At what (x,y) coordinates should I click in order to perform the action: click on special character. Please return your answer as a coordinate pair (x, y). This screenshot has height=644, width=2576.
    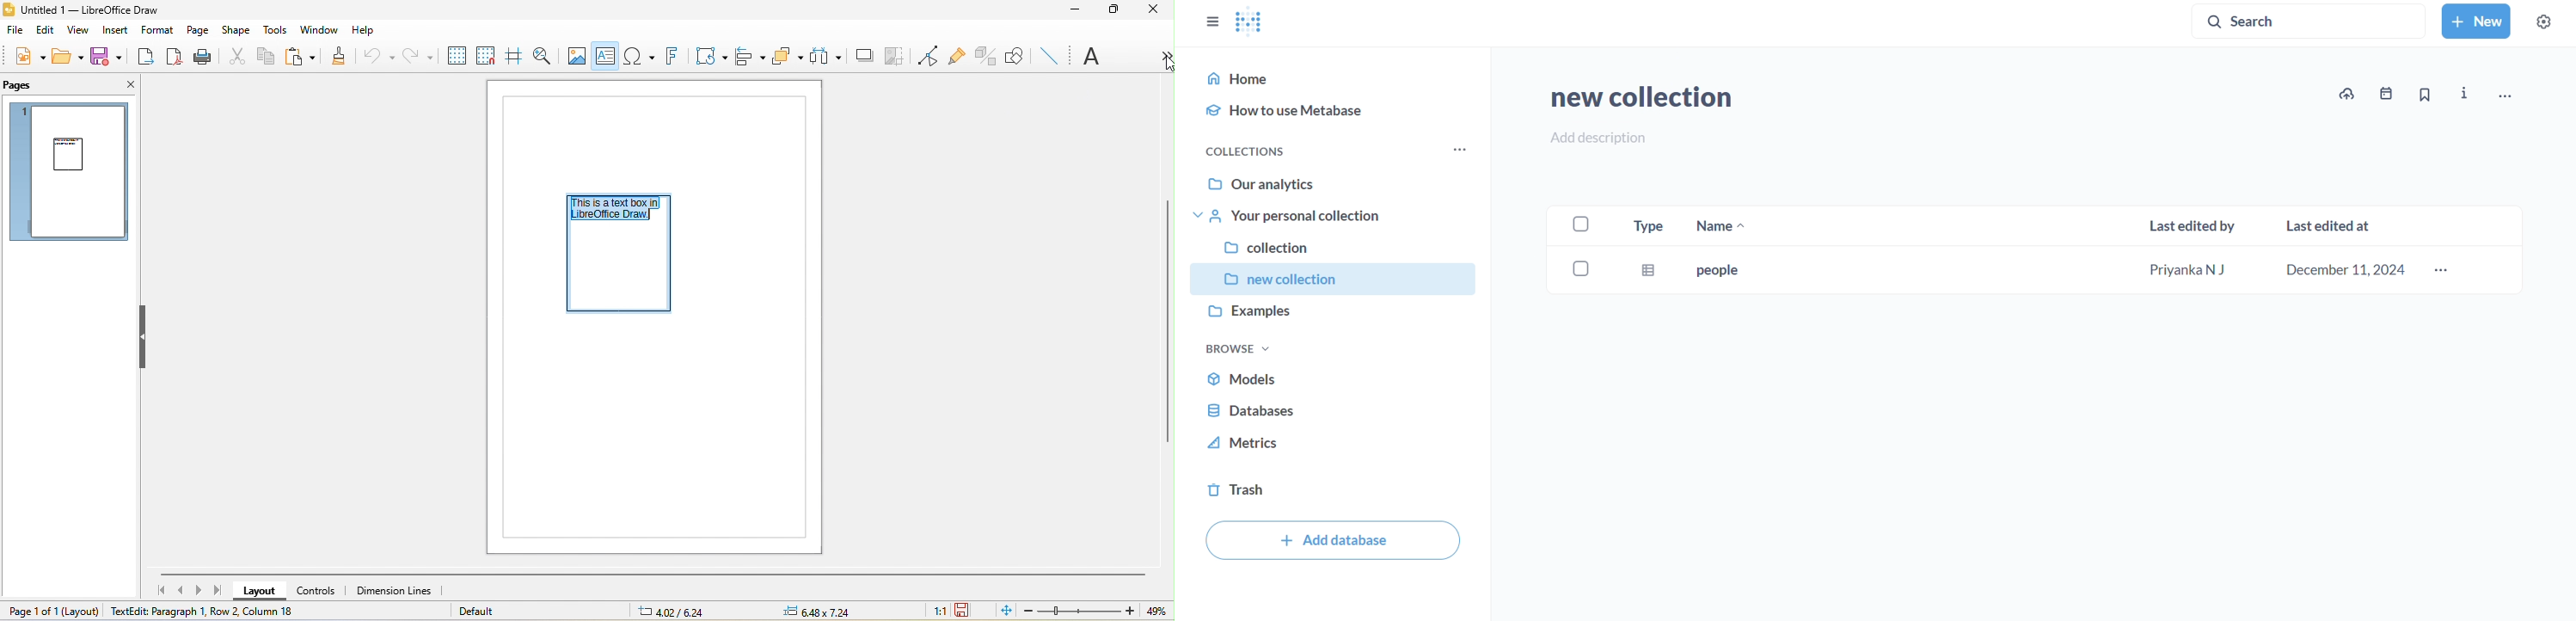
    Looking at the image, I should click on (641, 57).